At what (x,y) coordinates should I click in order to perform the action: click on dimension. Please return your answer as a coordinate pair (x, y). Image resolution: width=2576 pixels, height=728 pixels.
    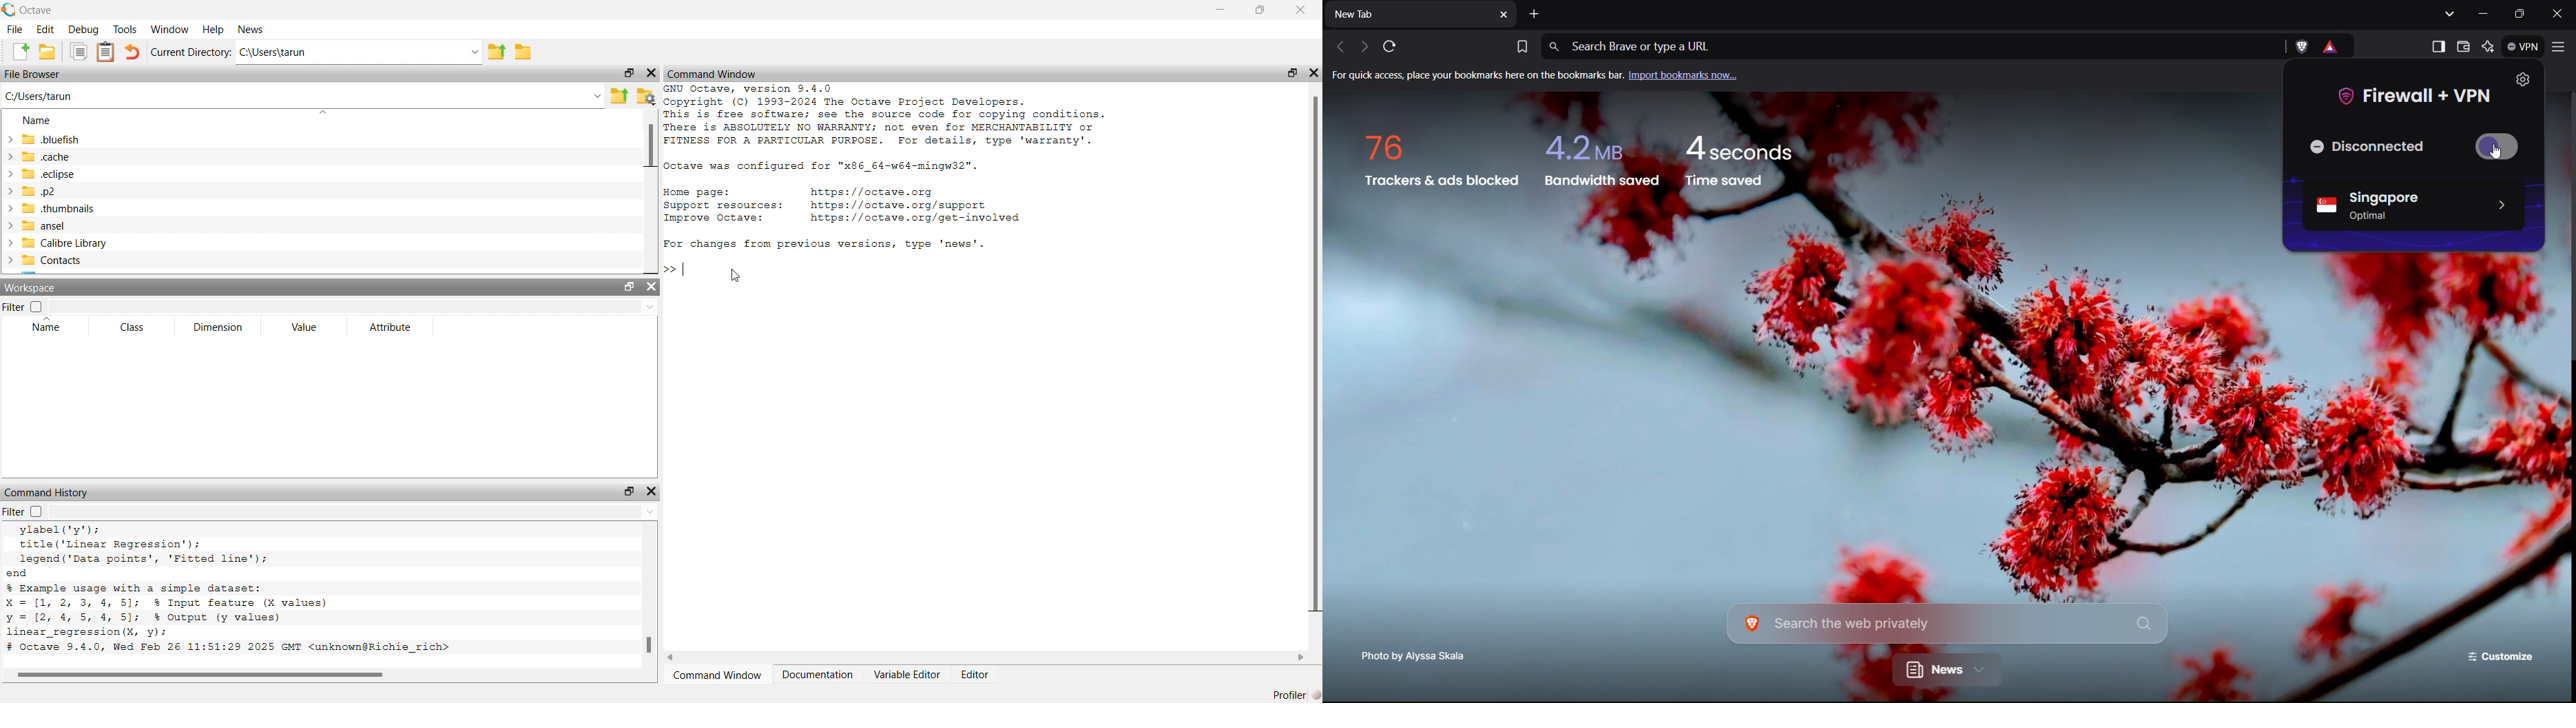
    Looking at the image, I should click on (217, 328).